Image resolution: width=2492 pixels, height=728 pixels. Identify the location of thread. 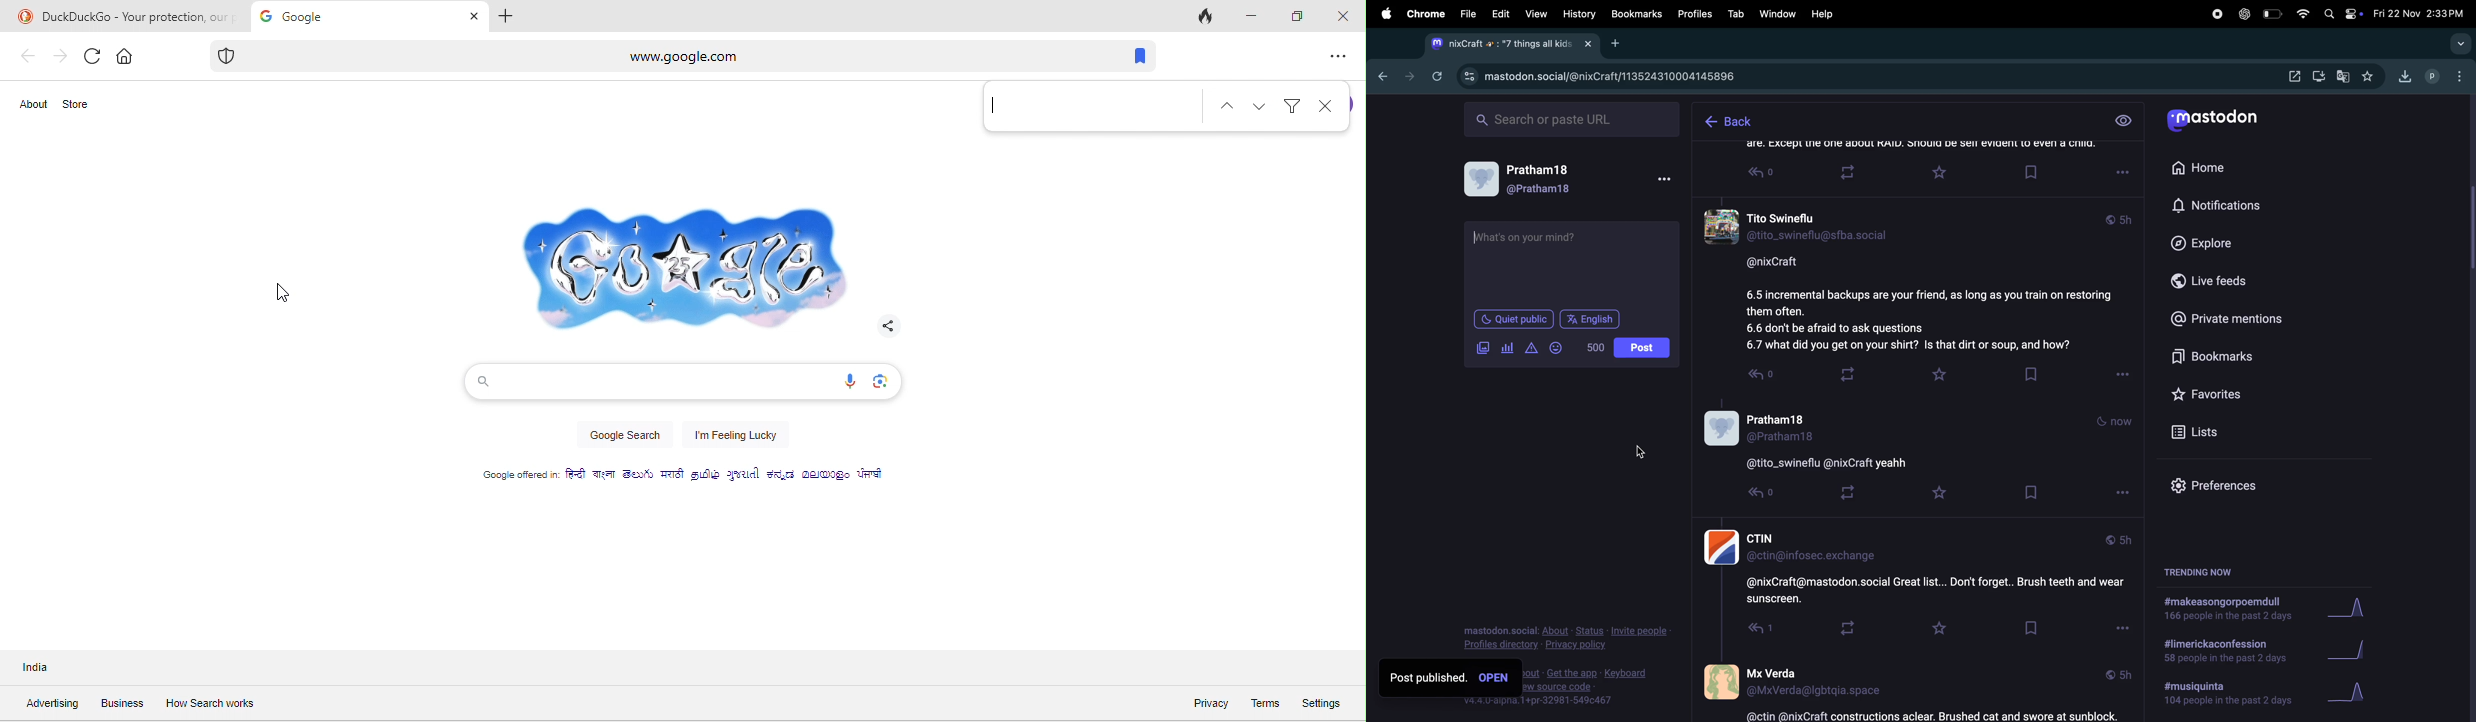
(1917, 568).